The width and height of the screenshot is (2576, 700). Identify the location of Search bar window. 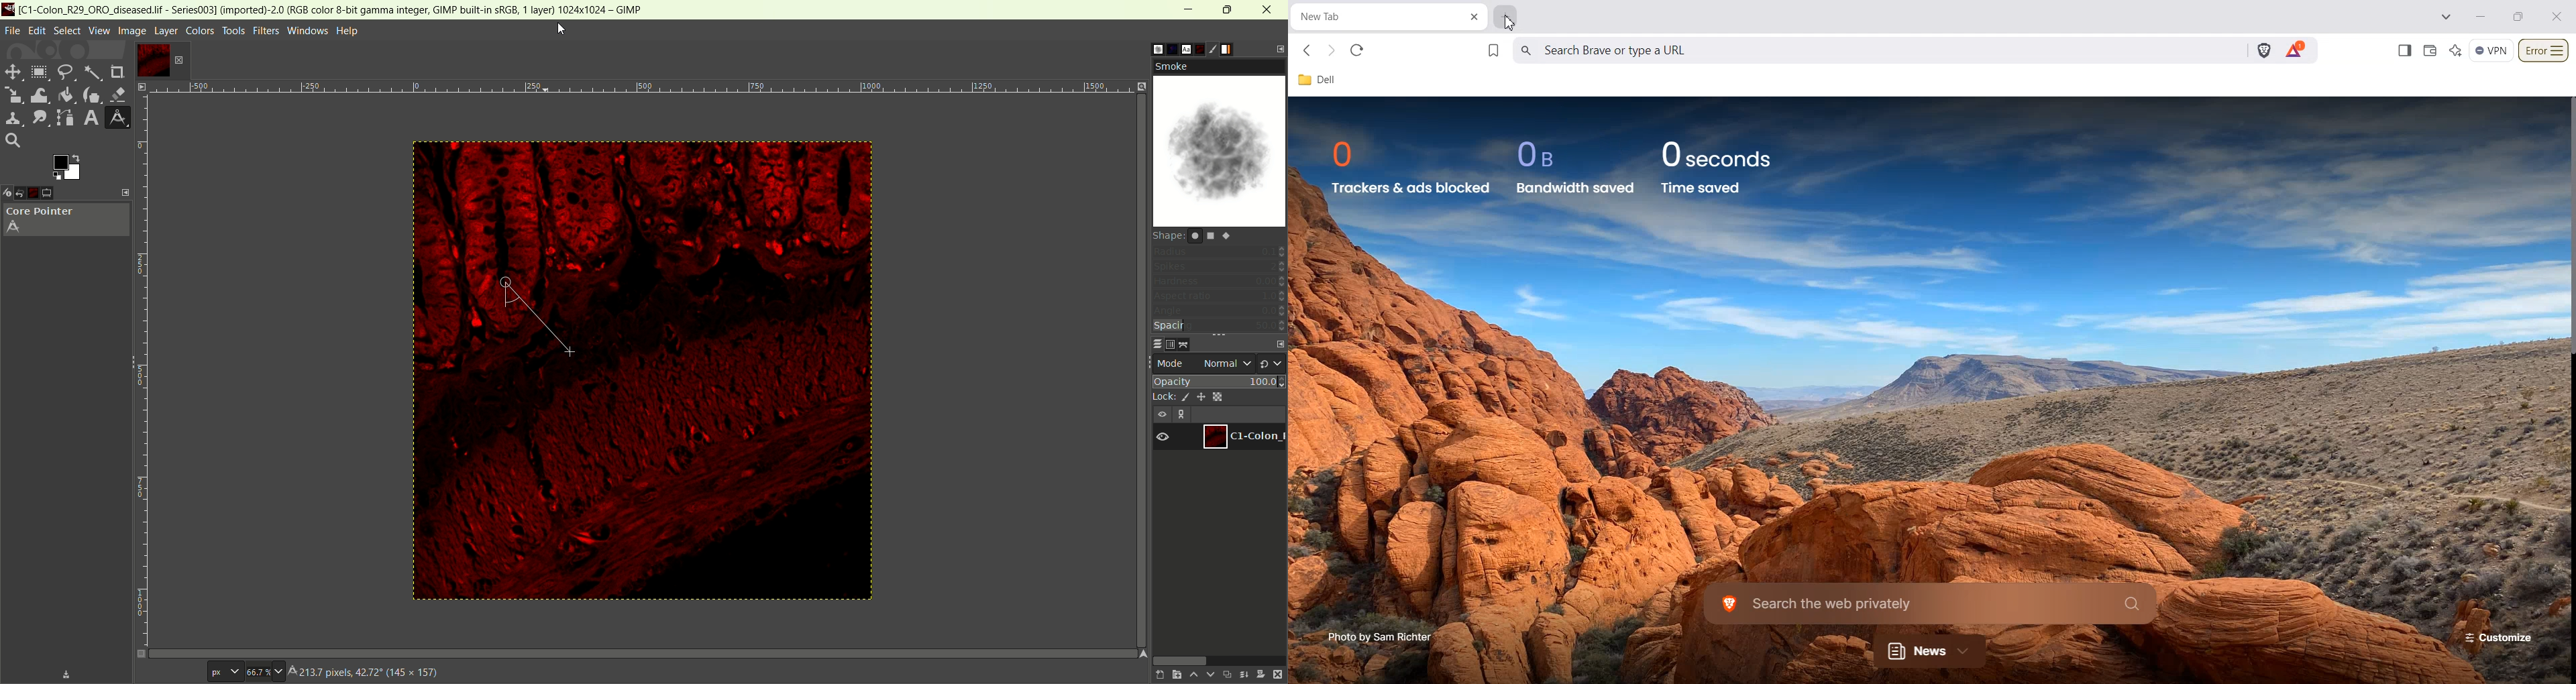
(1878, 50).